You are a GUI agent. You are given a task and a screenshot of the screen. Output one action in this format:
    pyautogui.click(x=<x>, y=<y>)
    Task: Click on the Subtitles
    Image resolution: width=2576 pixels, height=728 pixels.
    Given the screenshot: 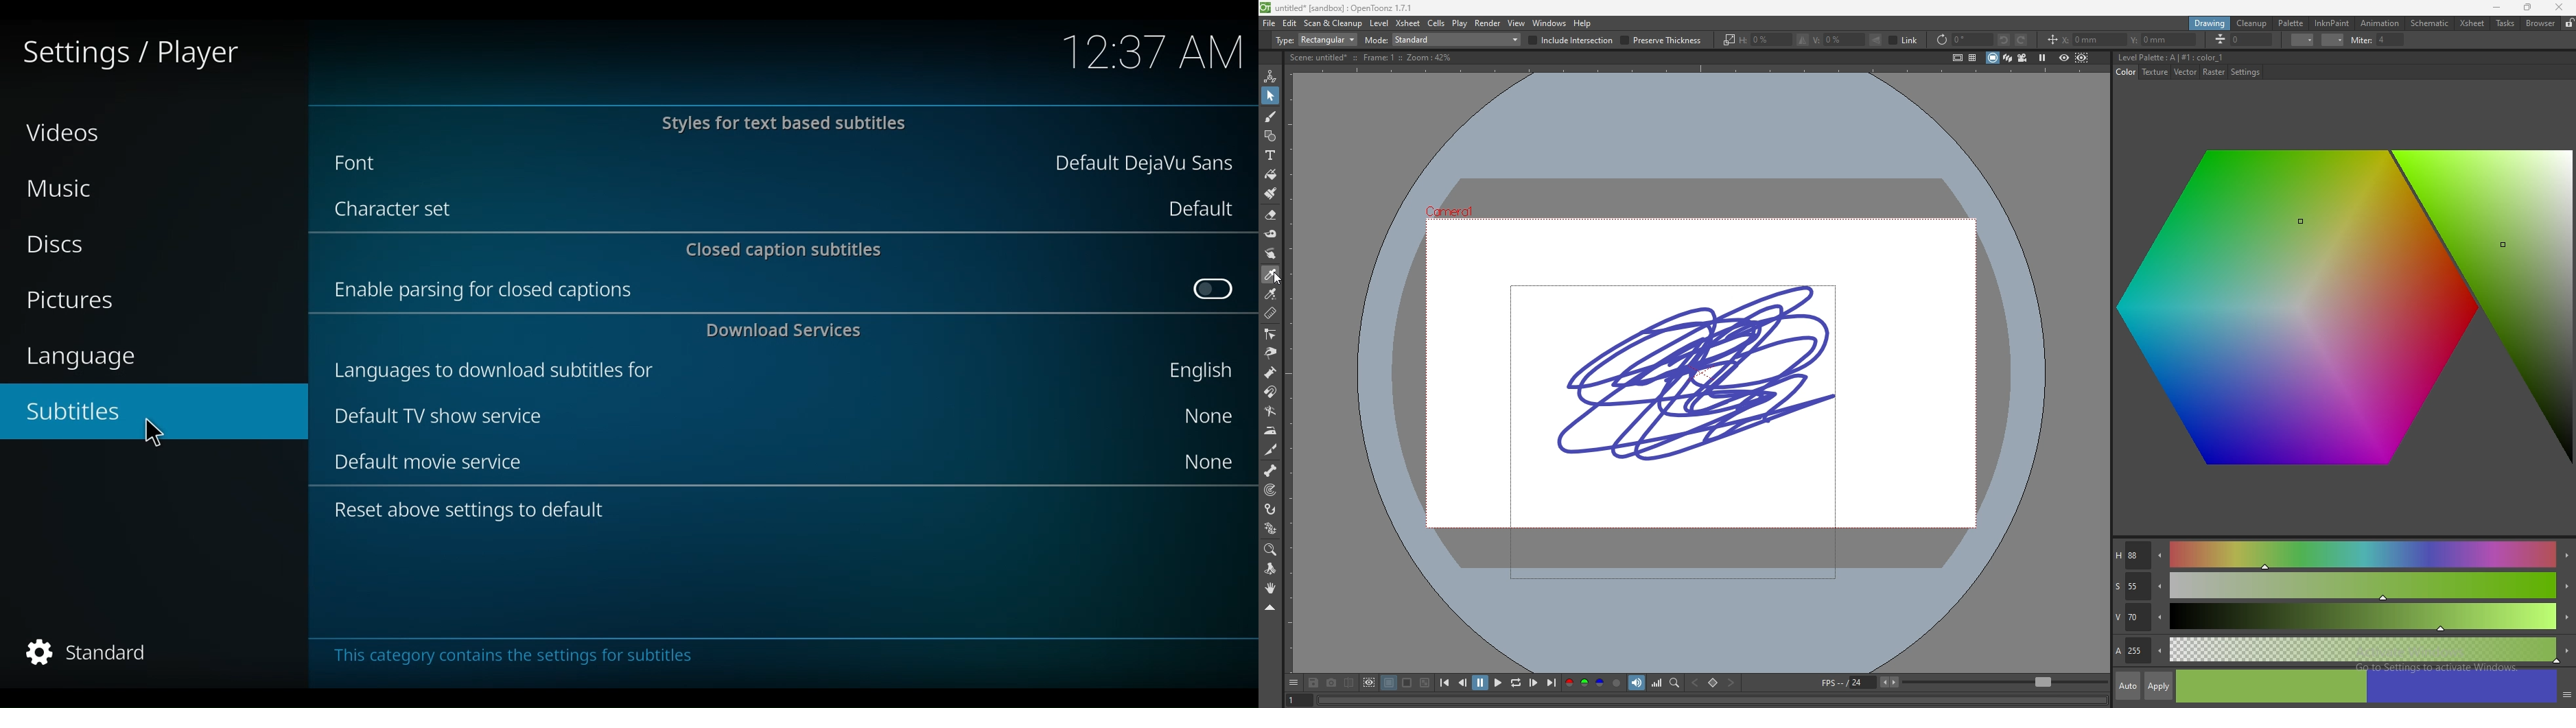 What is the action you would take?
    pyautogui.click(x=156, y=412)
    